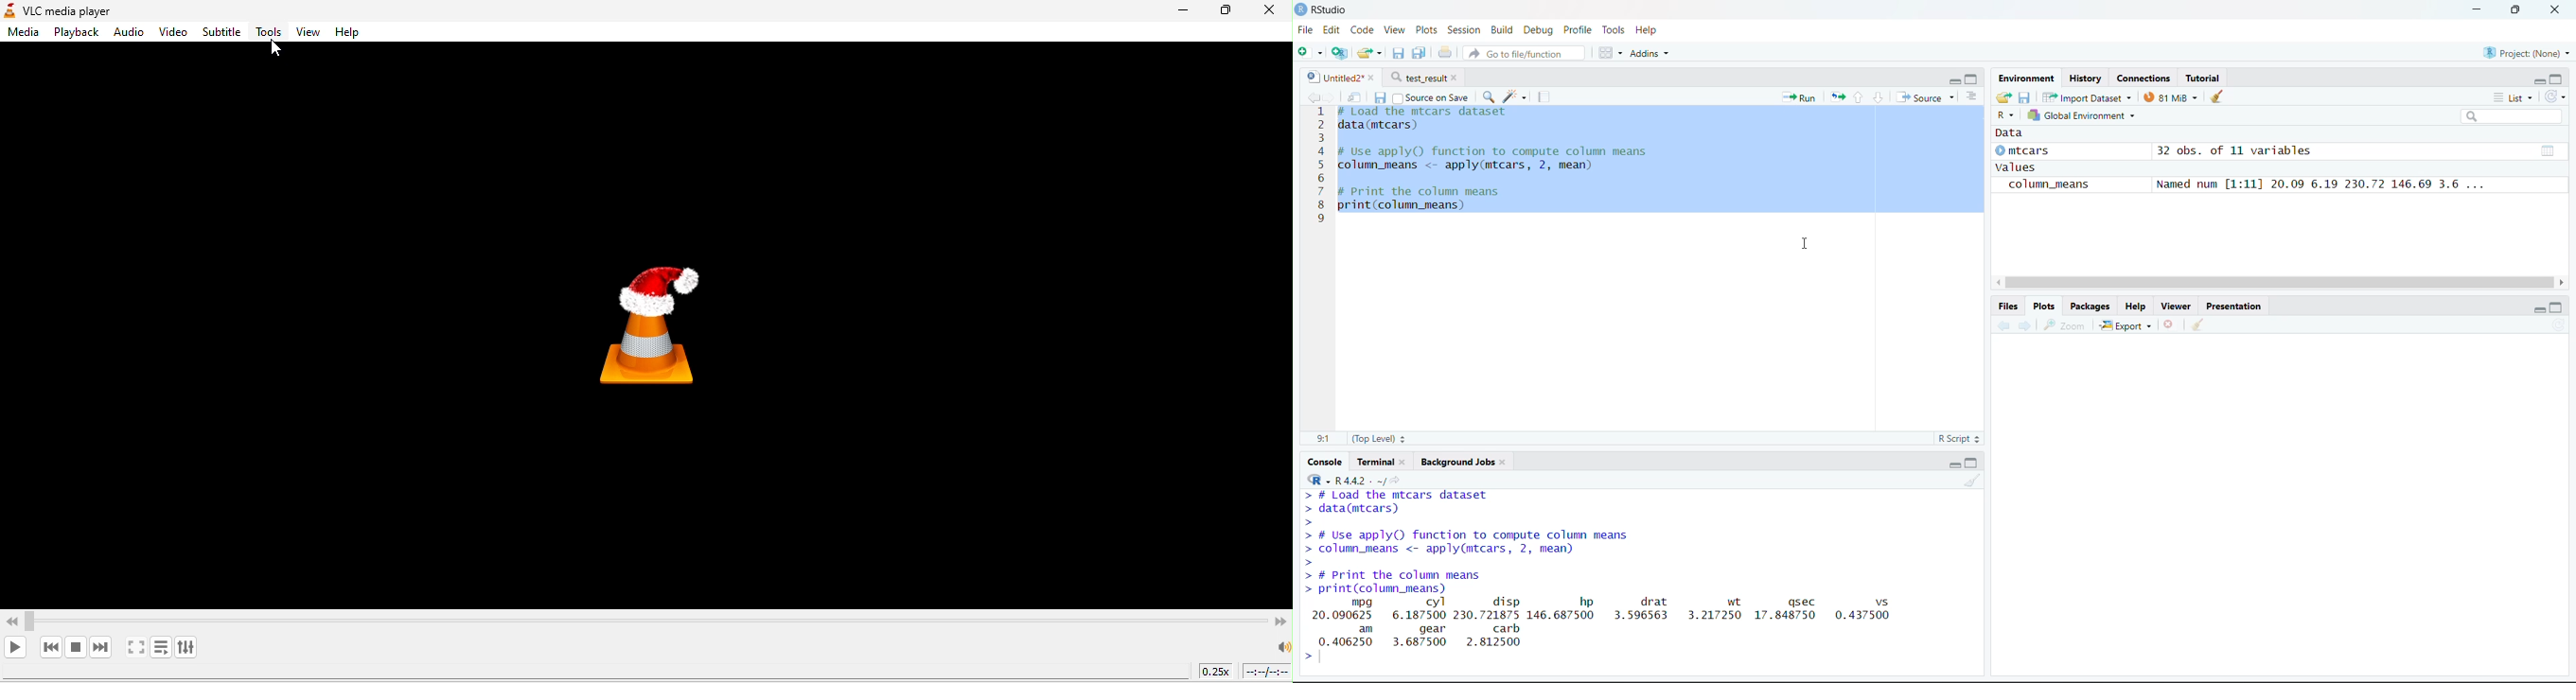 This screenshot has width=2576, height=700. What do you see at coordinates (1796, 98) in the screenshot?
I see `Run the current line or selection (Ctrl + Enter)` at bounding box center [1796, 98].